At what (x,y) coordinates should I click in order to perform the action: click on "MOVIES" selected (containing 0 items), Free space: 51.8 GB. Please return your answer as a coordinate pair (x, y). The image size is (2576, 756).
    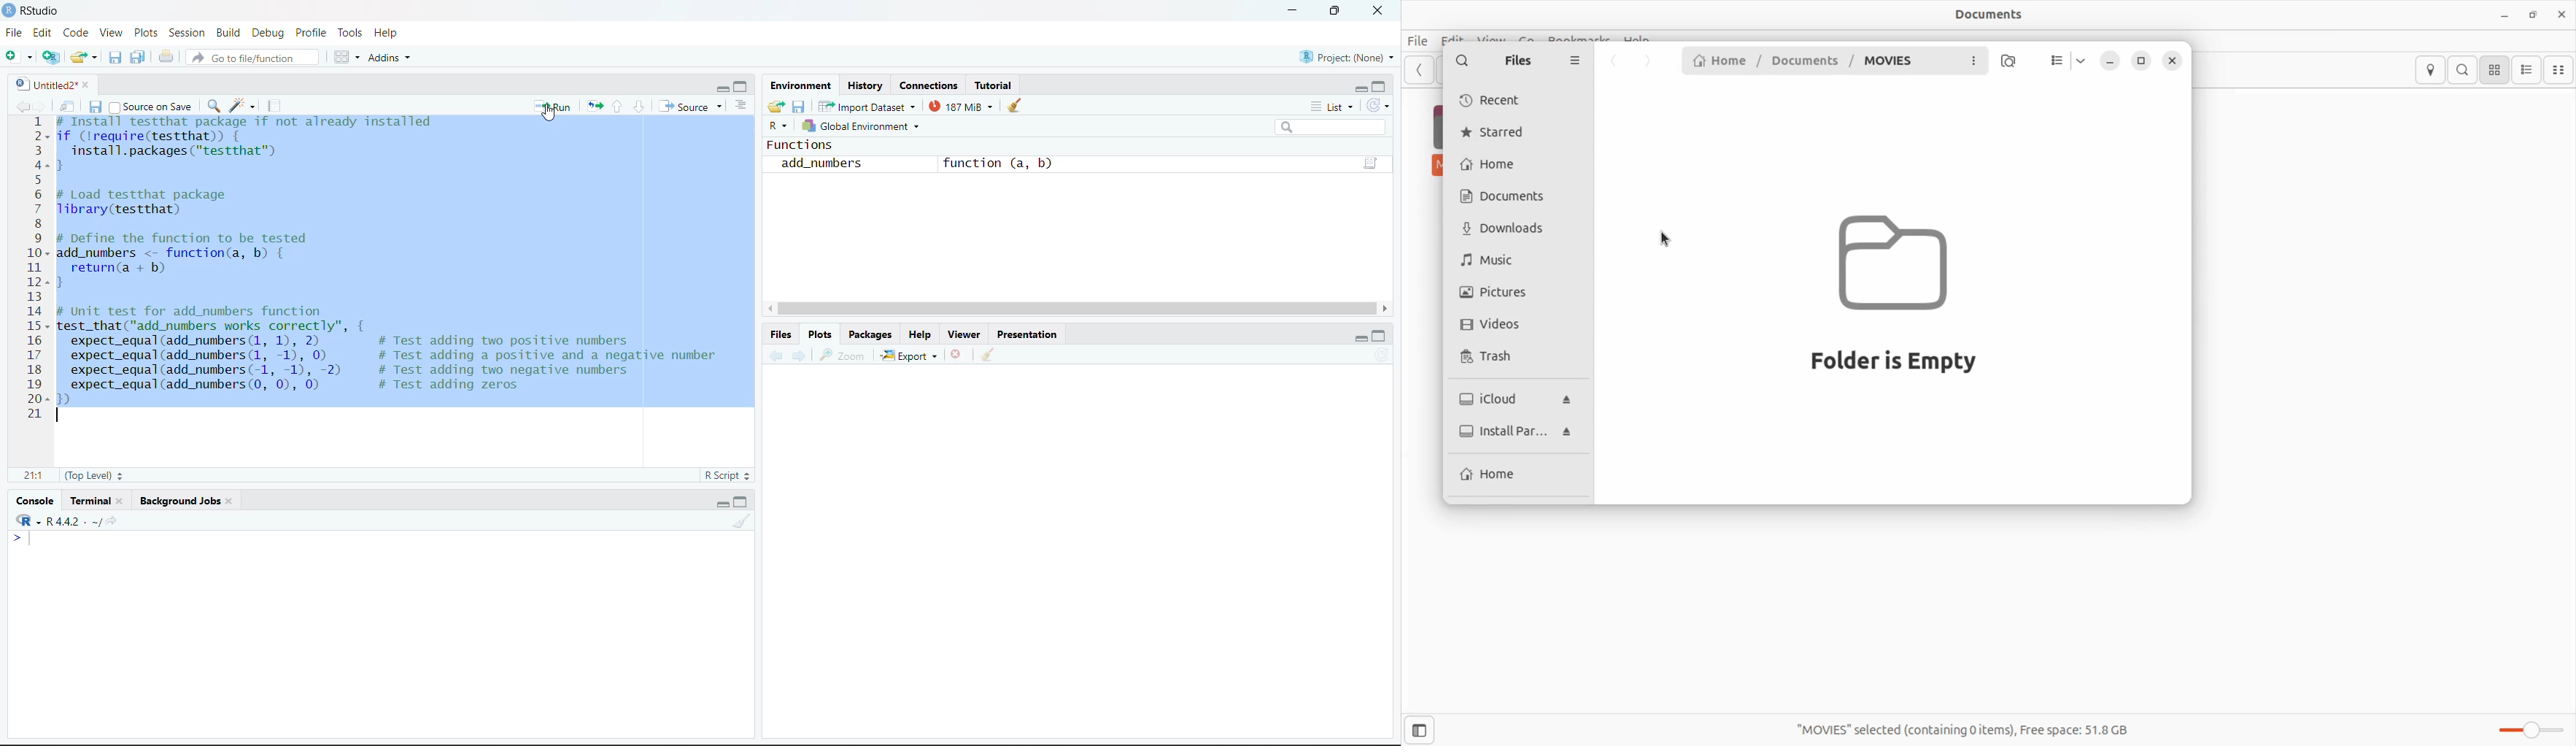
    Looking at the image, I should click on (1980, 724).